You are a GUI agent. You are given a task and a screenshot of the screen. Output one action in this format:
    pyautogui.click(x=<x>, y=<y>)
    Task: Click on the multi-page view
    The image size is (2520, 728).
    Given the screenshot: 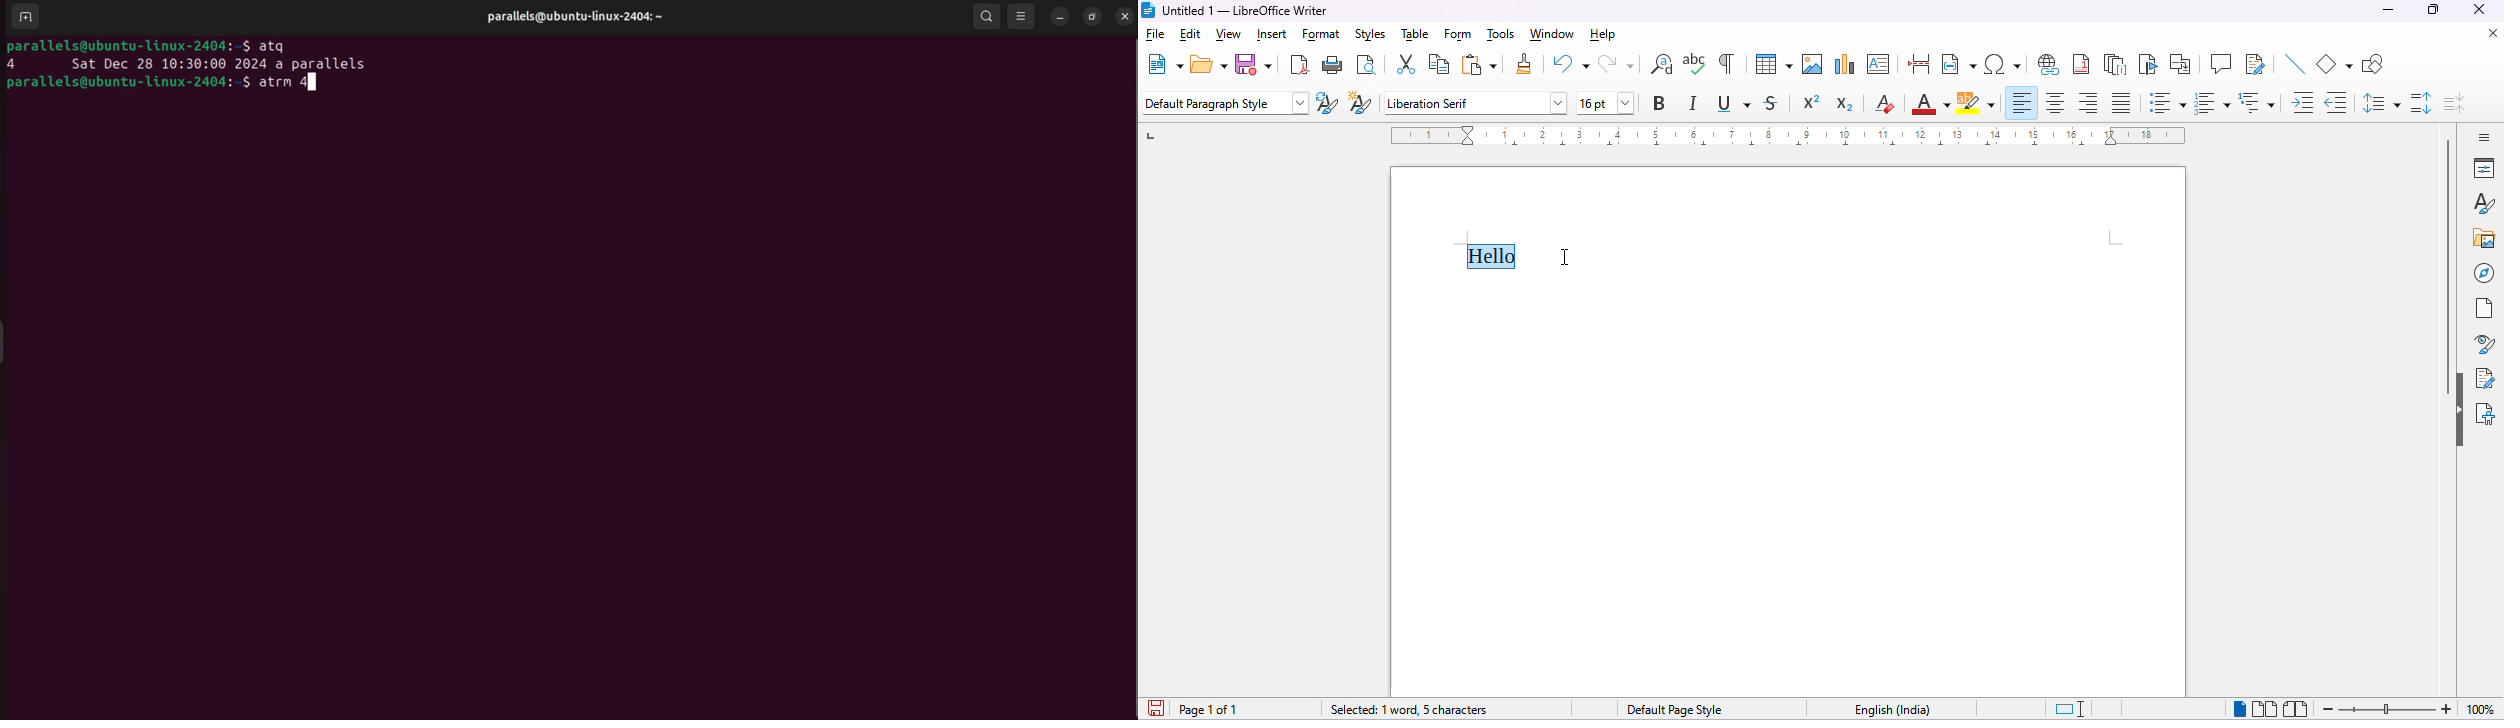 What is the action you would take?
    pyautogui.click(x=2264, y=709)
    